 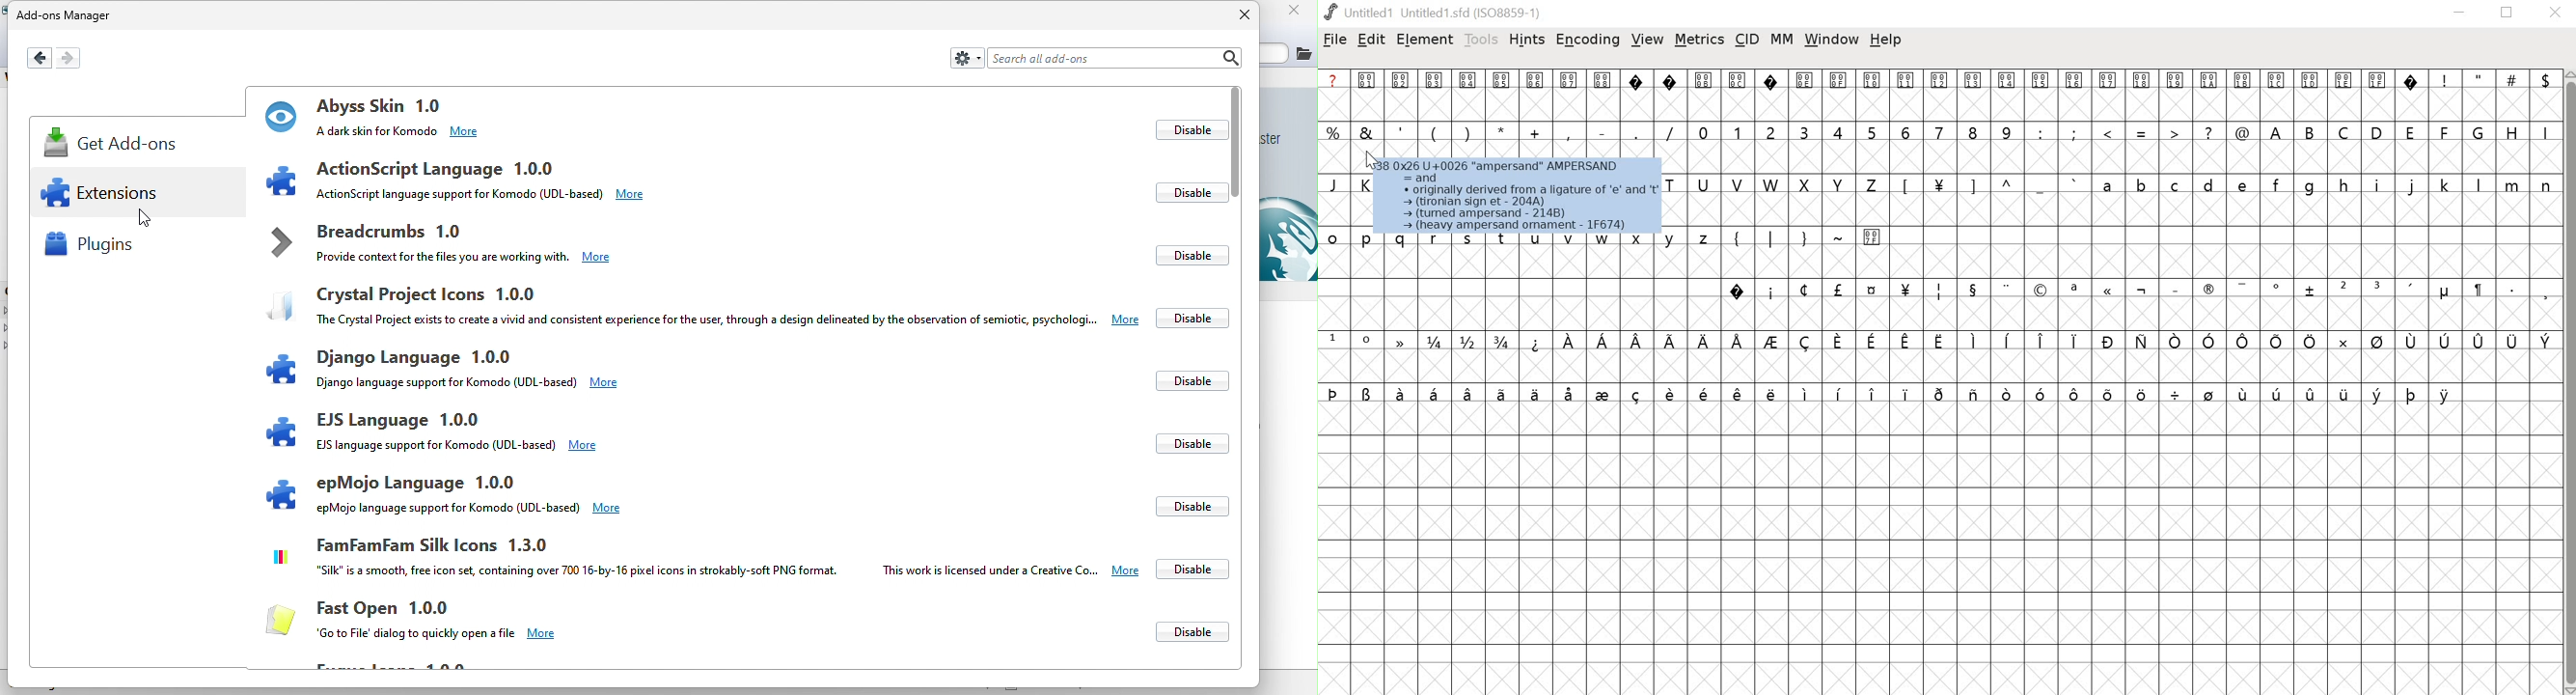 I want to click on symbol, so click(x=1571, y=393).